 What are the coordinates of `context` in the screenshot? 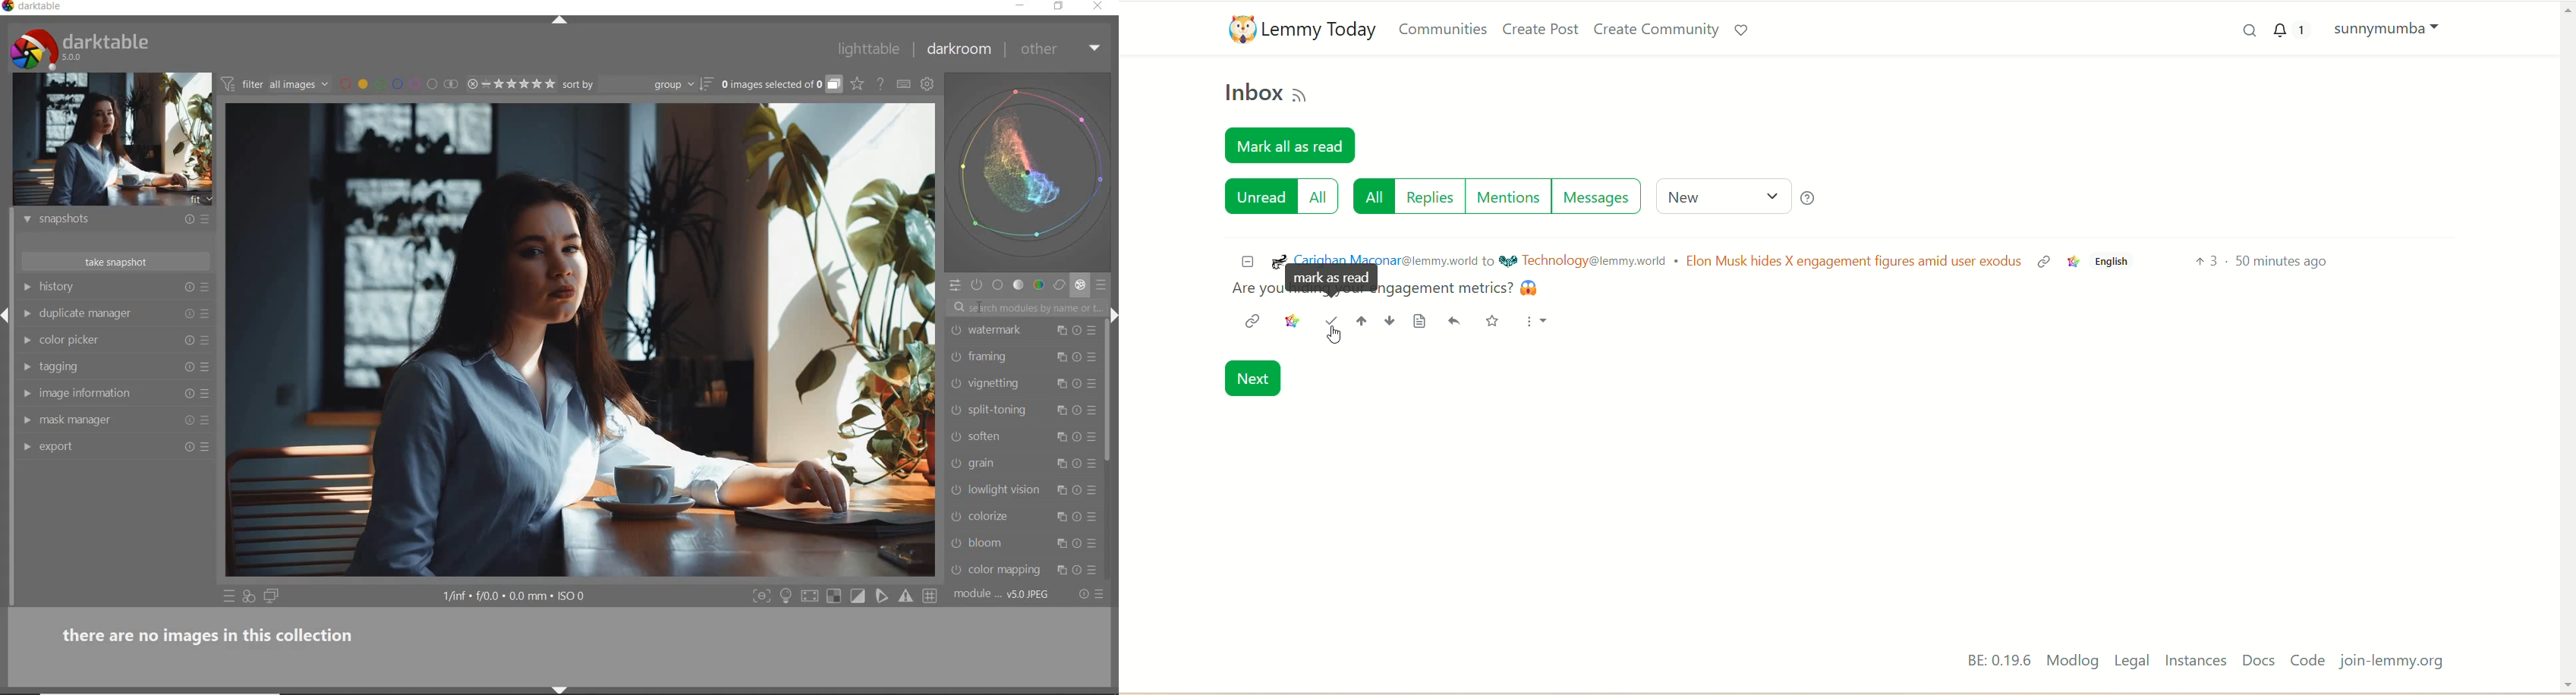 It's located at (2072, 263).